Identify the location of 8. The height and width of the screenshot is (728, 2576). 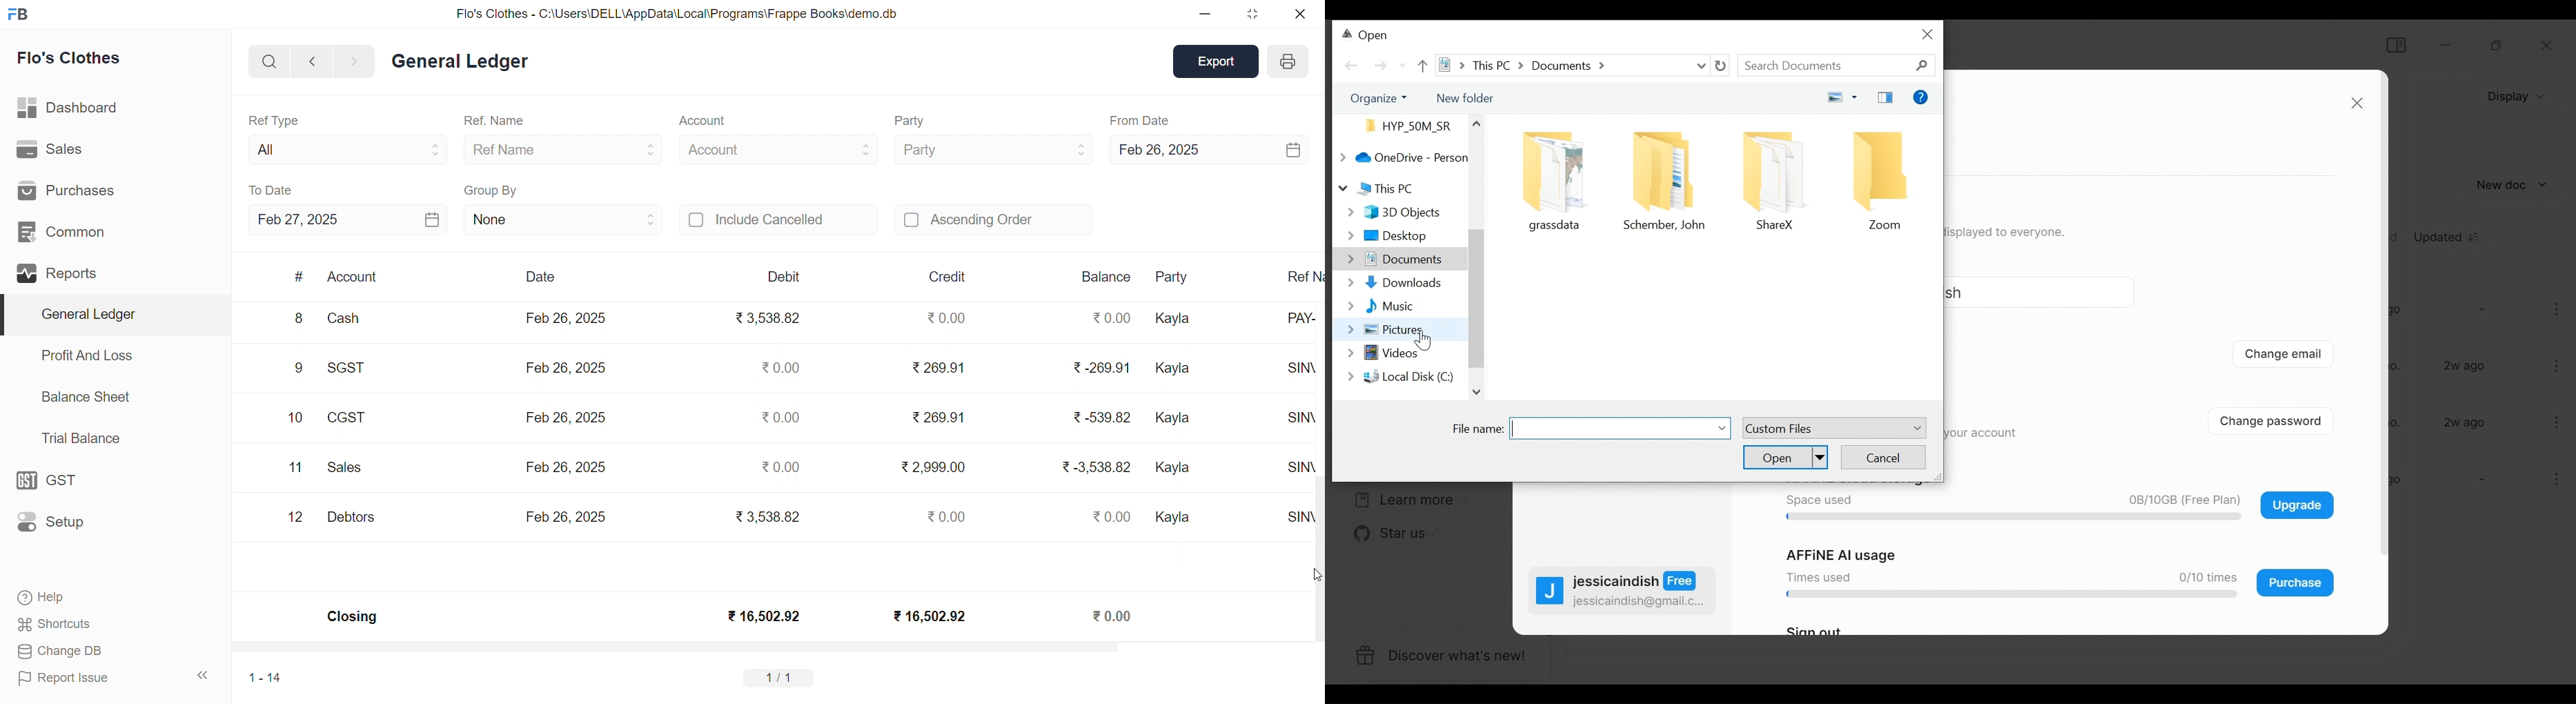
(297, 320).